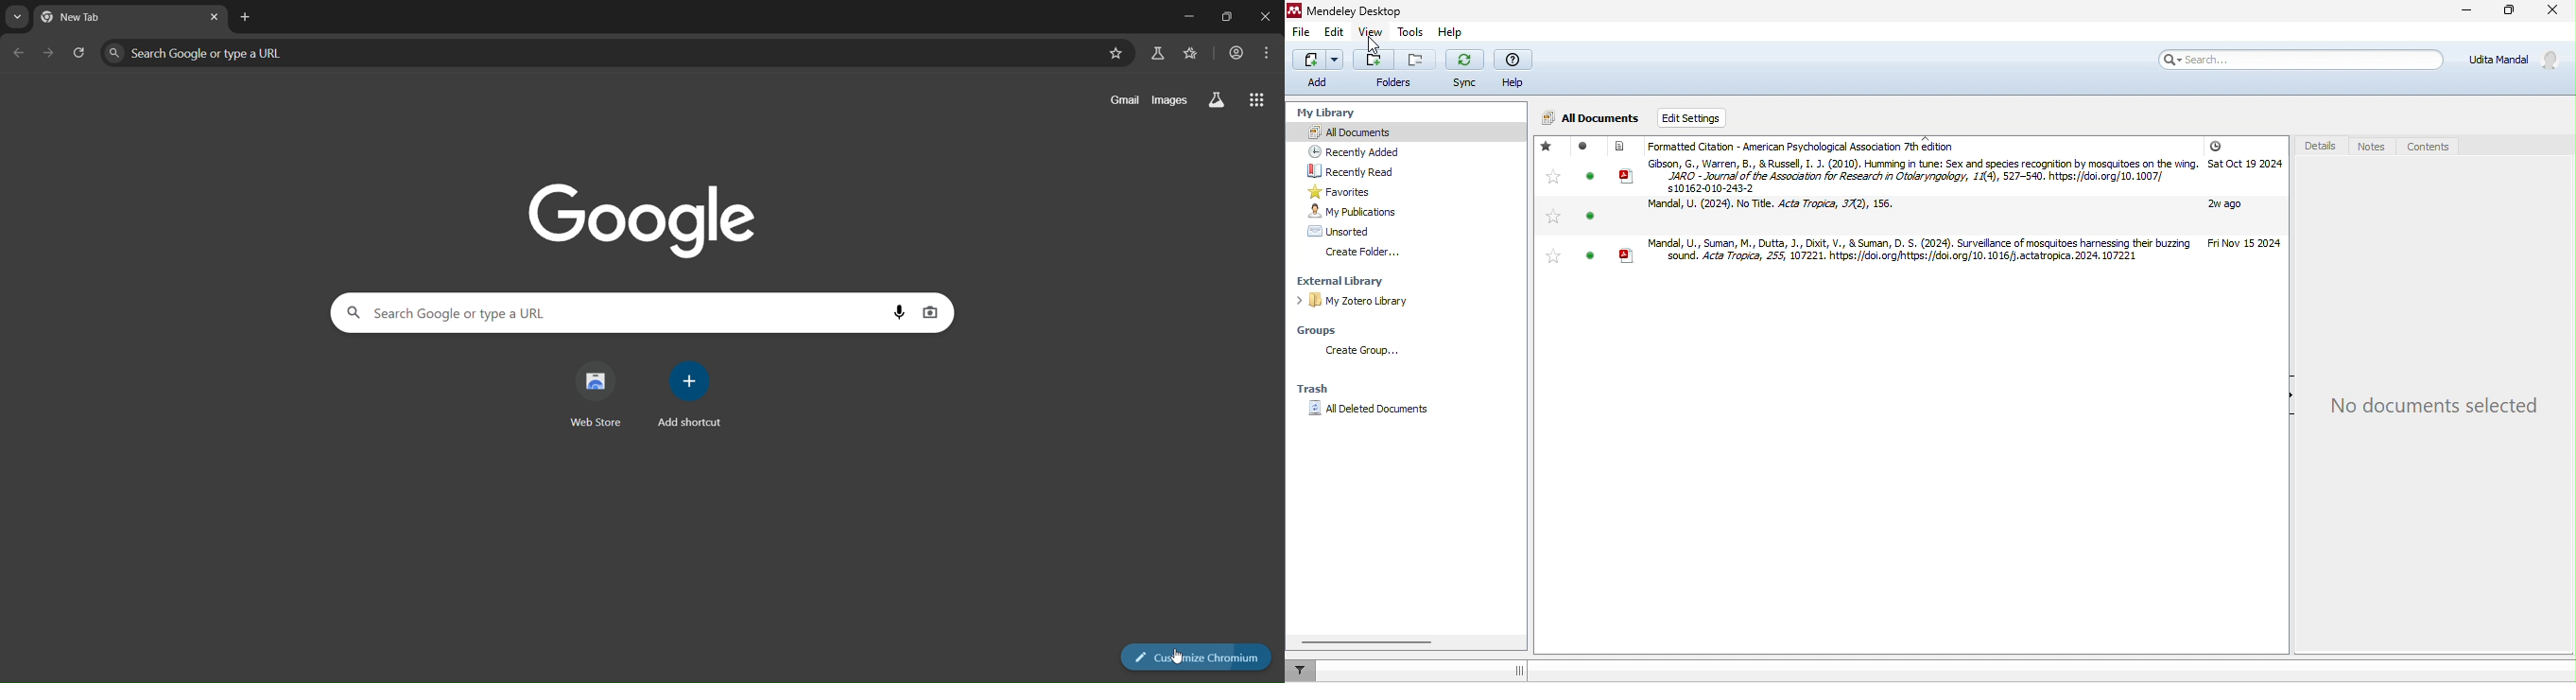  What do you see at coordinates (901, 310) in the screenshot?
I see `voice search` at bounding box center [901, 310].